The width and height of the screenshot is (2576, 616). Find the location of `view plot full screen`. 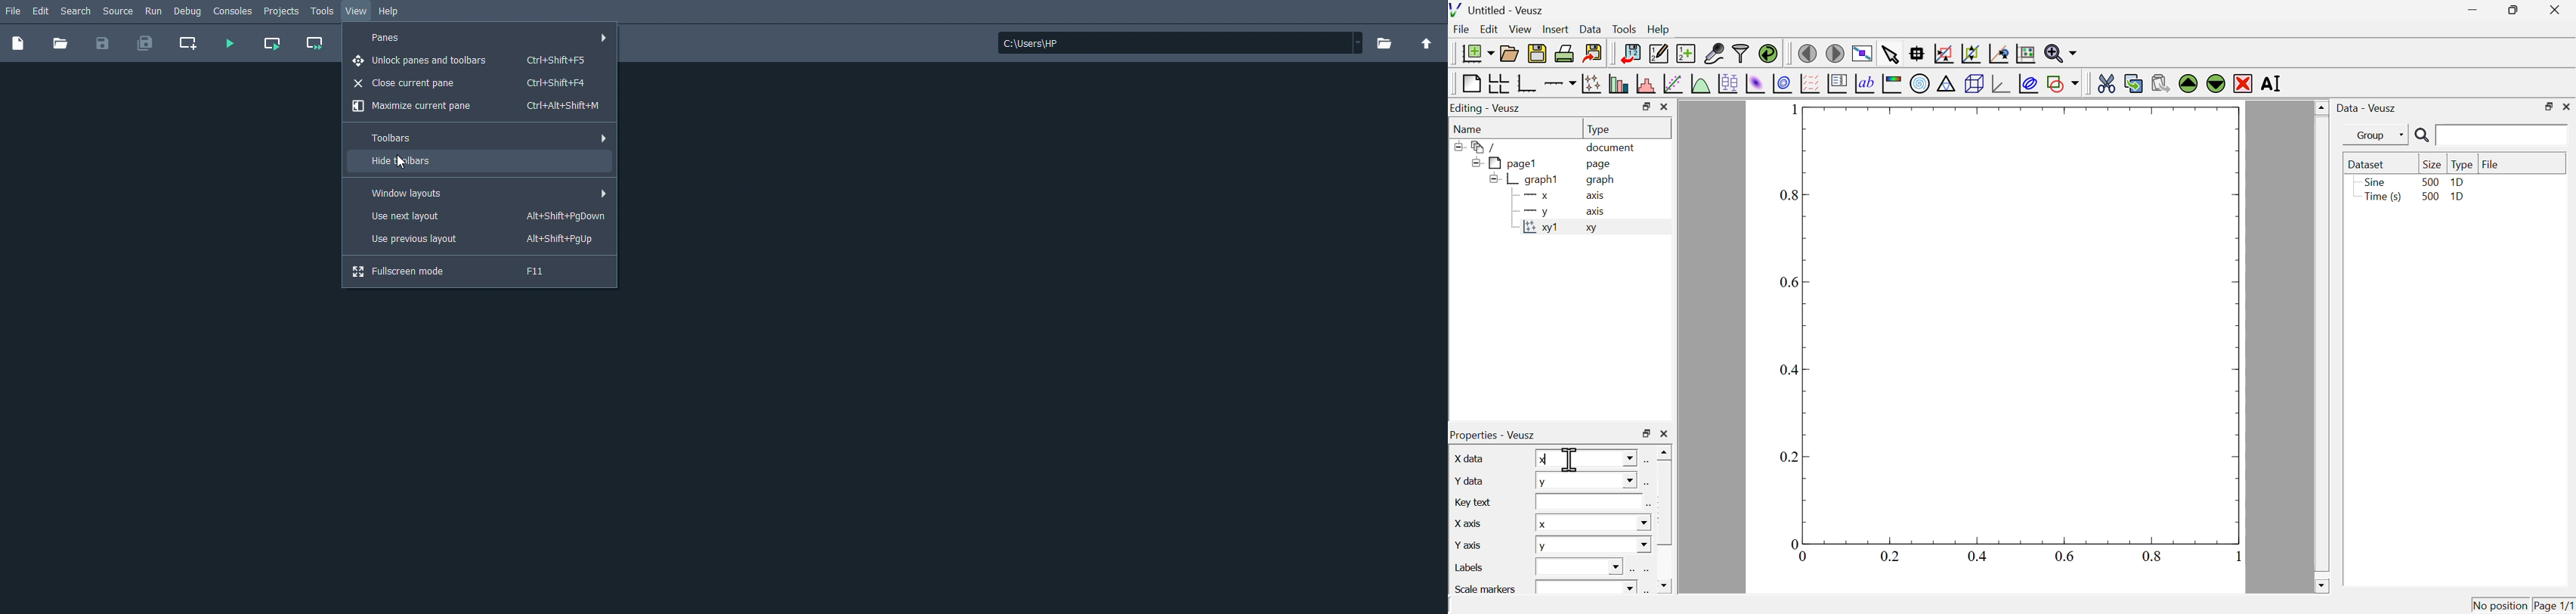

view plot full screen is located at coordinates (1862, 52).